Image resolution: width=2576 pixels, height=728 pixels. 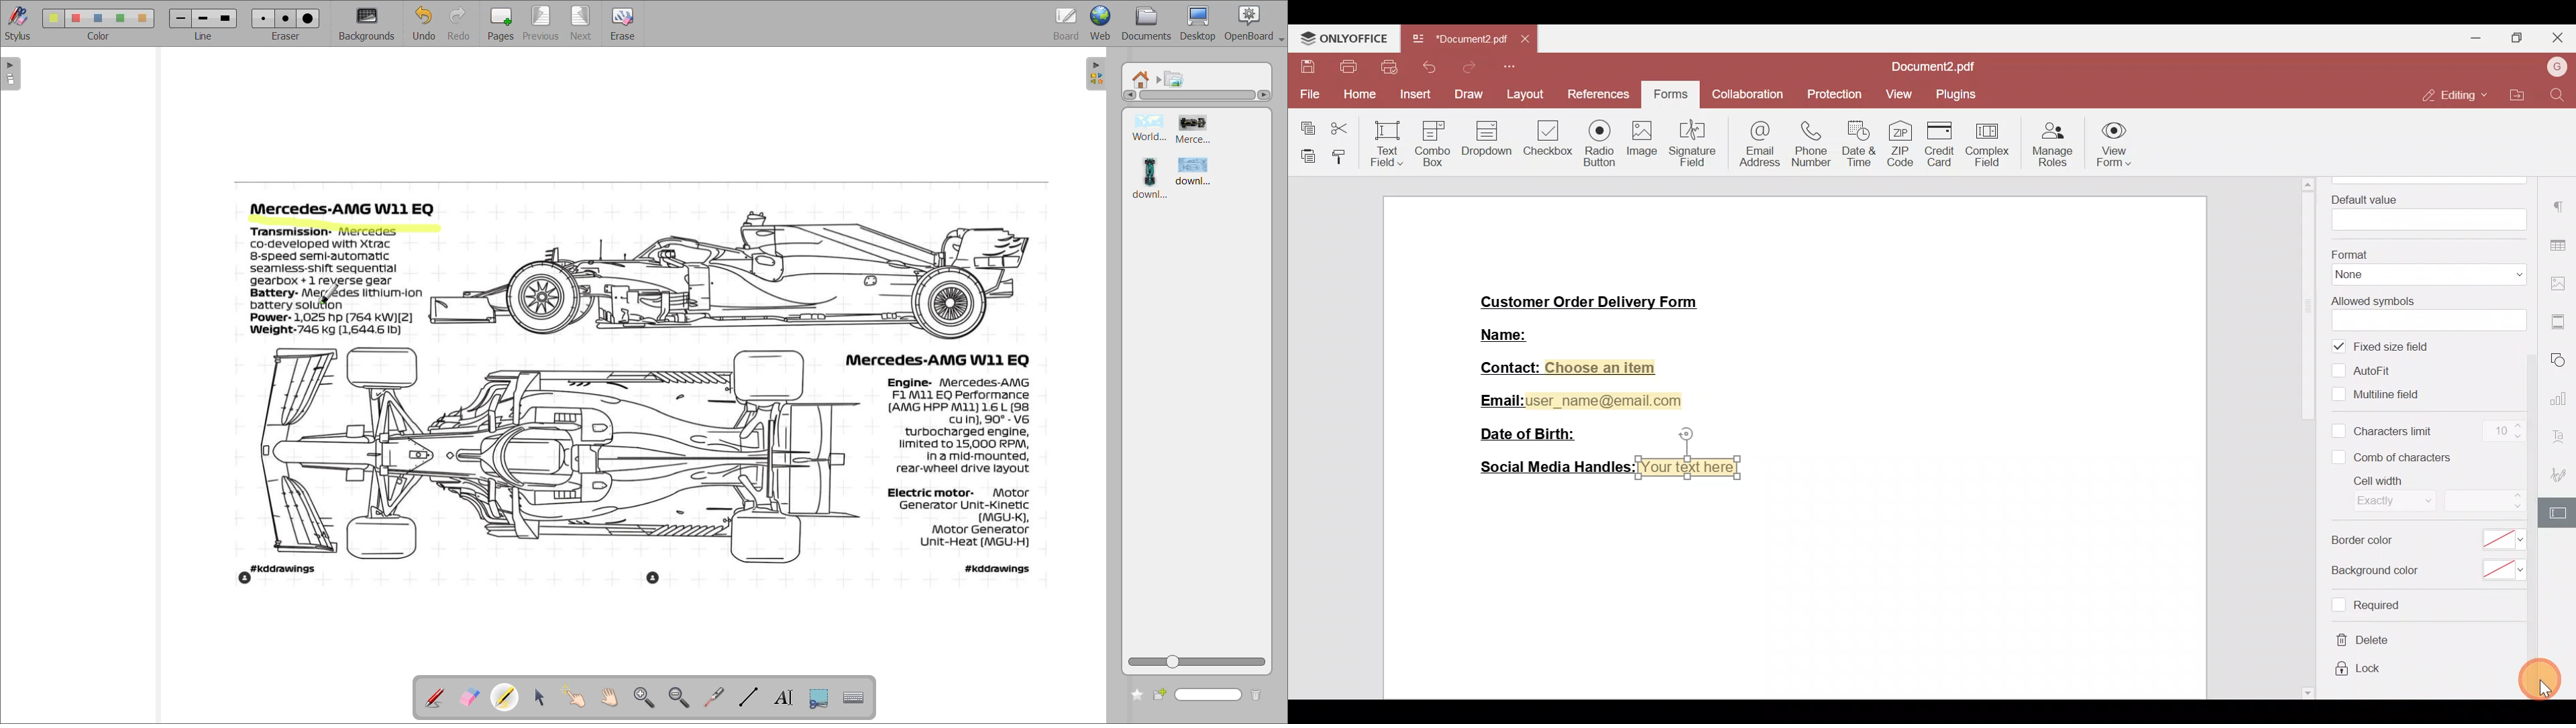 I want to click on Save, so click(x=1303, y=67).